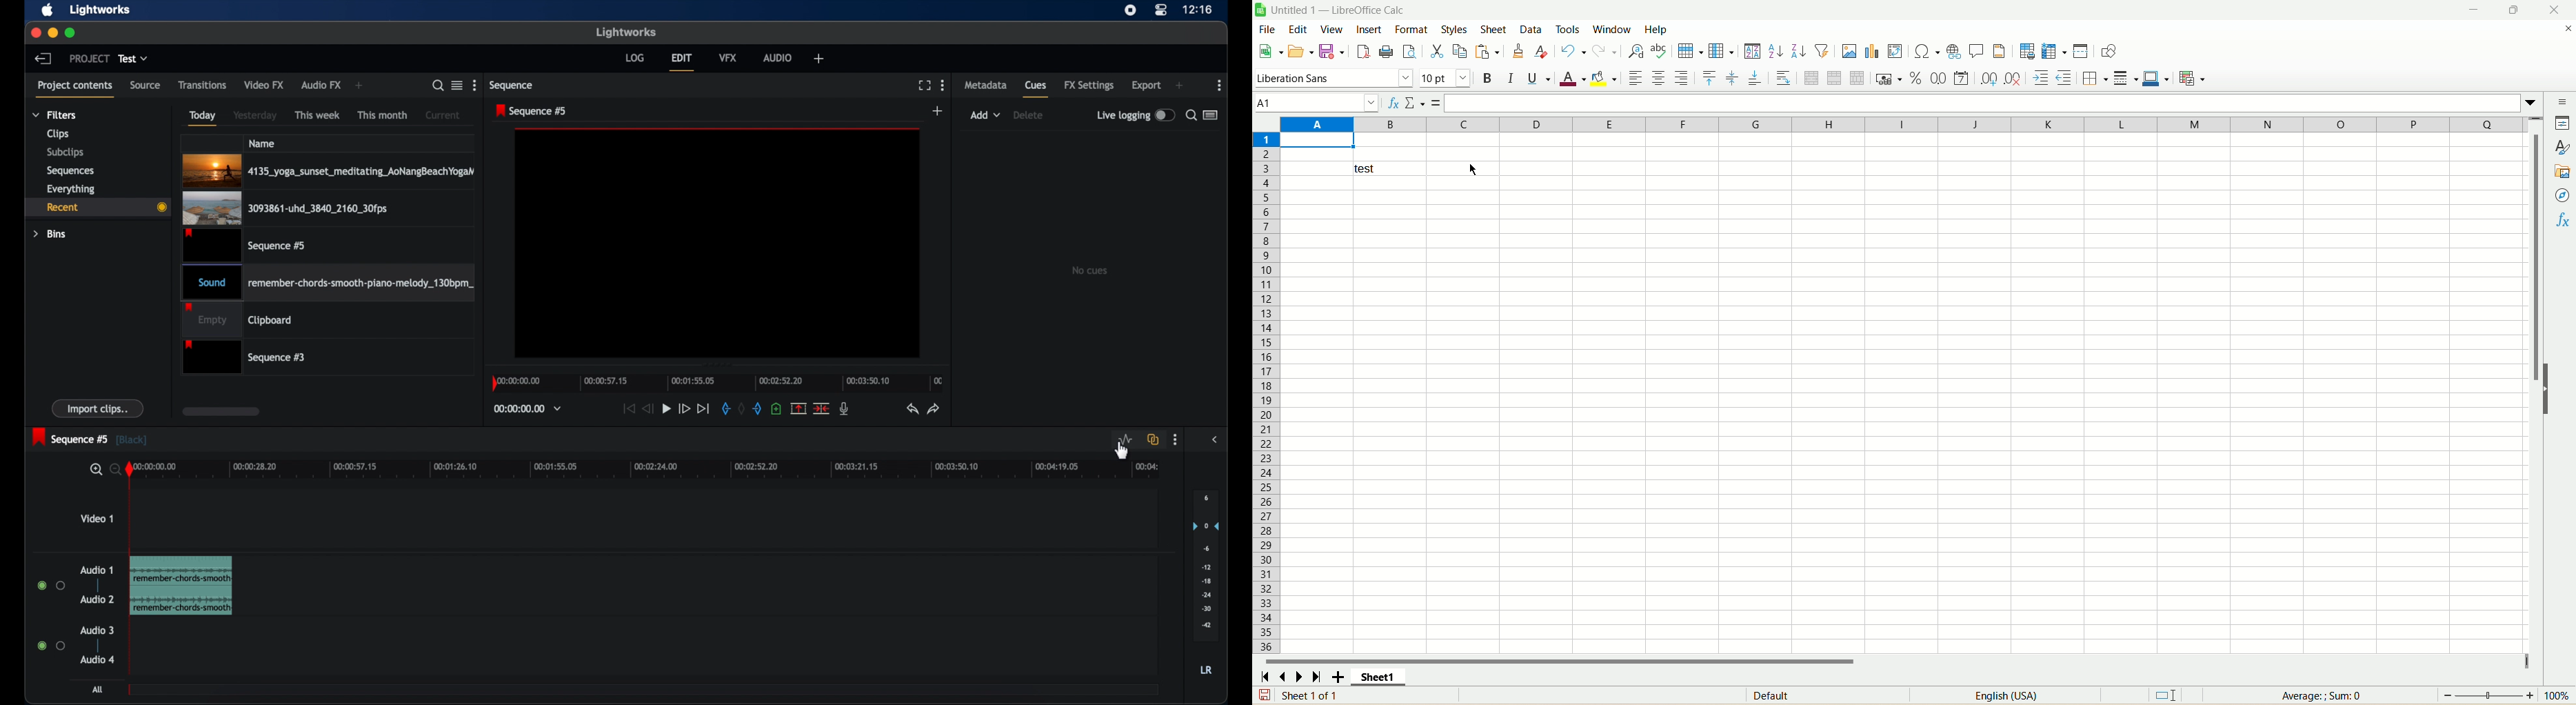 This screenshot has height=728, width=2576. I want to click on close document, so click(2566, 29).